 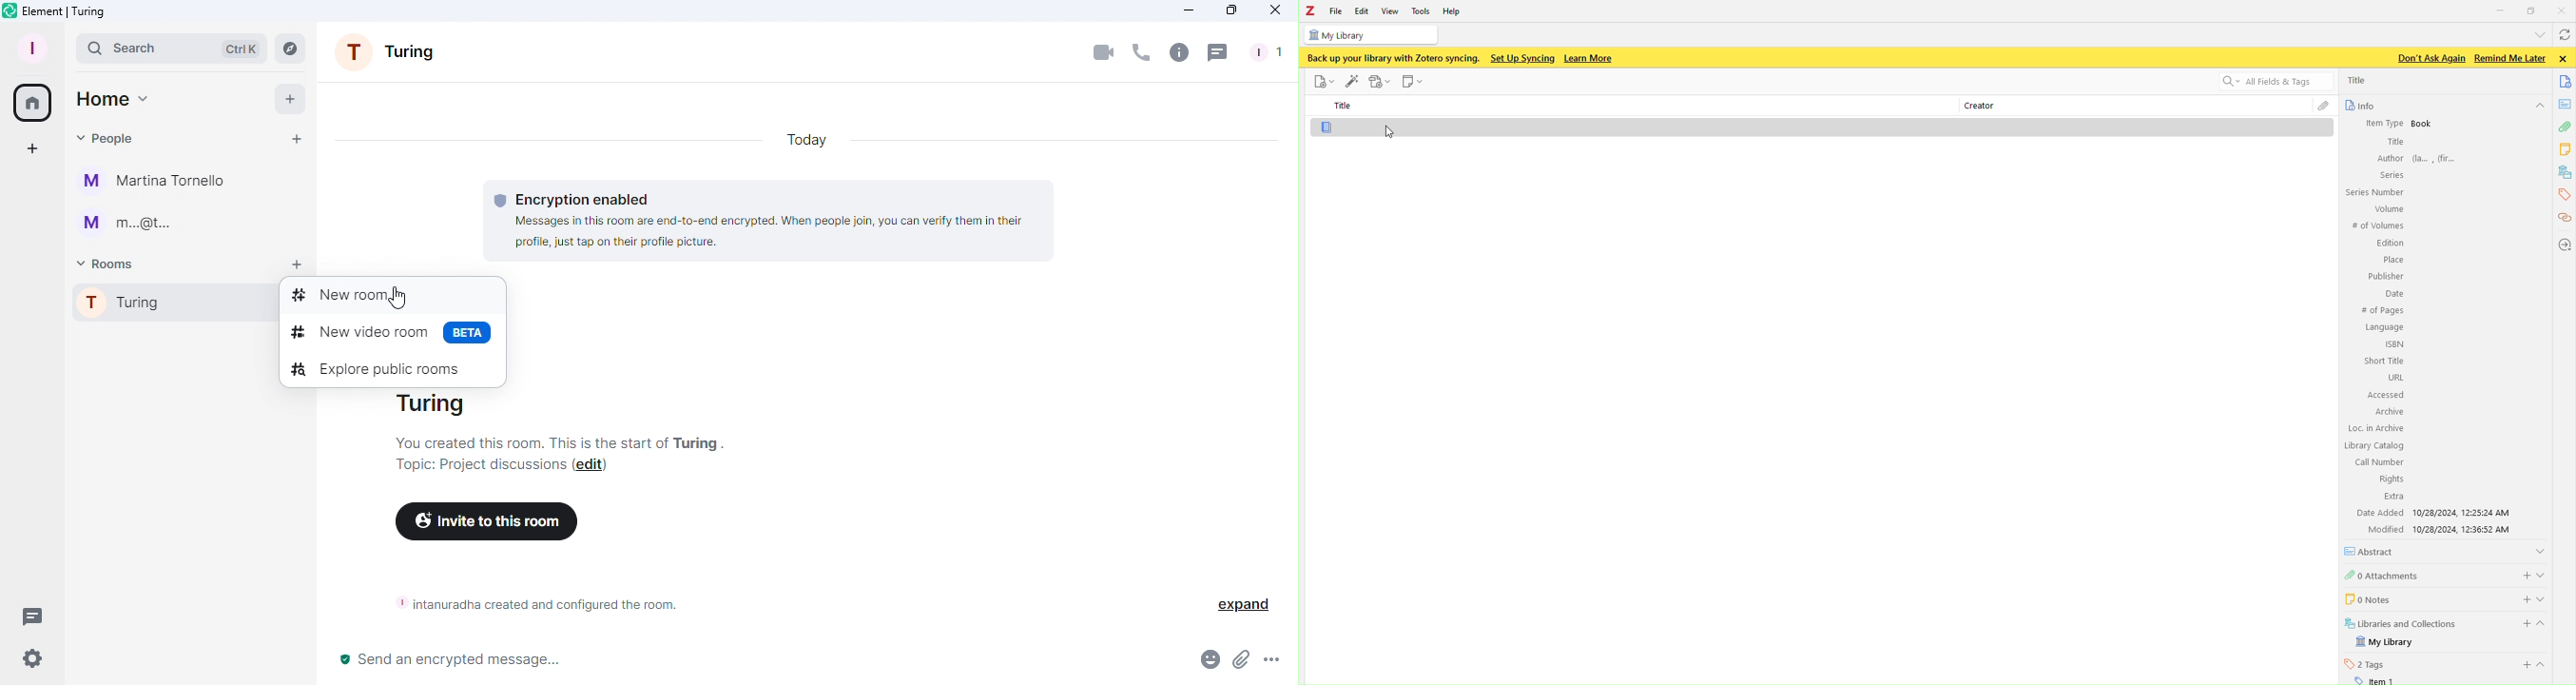 What do you see at coordinates (2385, 395) in the screenshot?
I see `Accessed` at bounding box center [2385, 395].